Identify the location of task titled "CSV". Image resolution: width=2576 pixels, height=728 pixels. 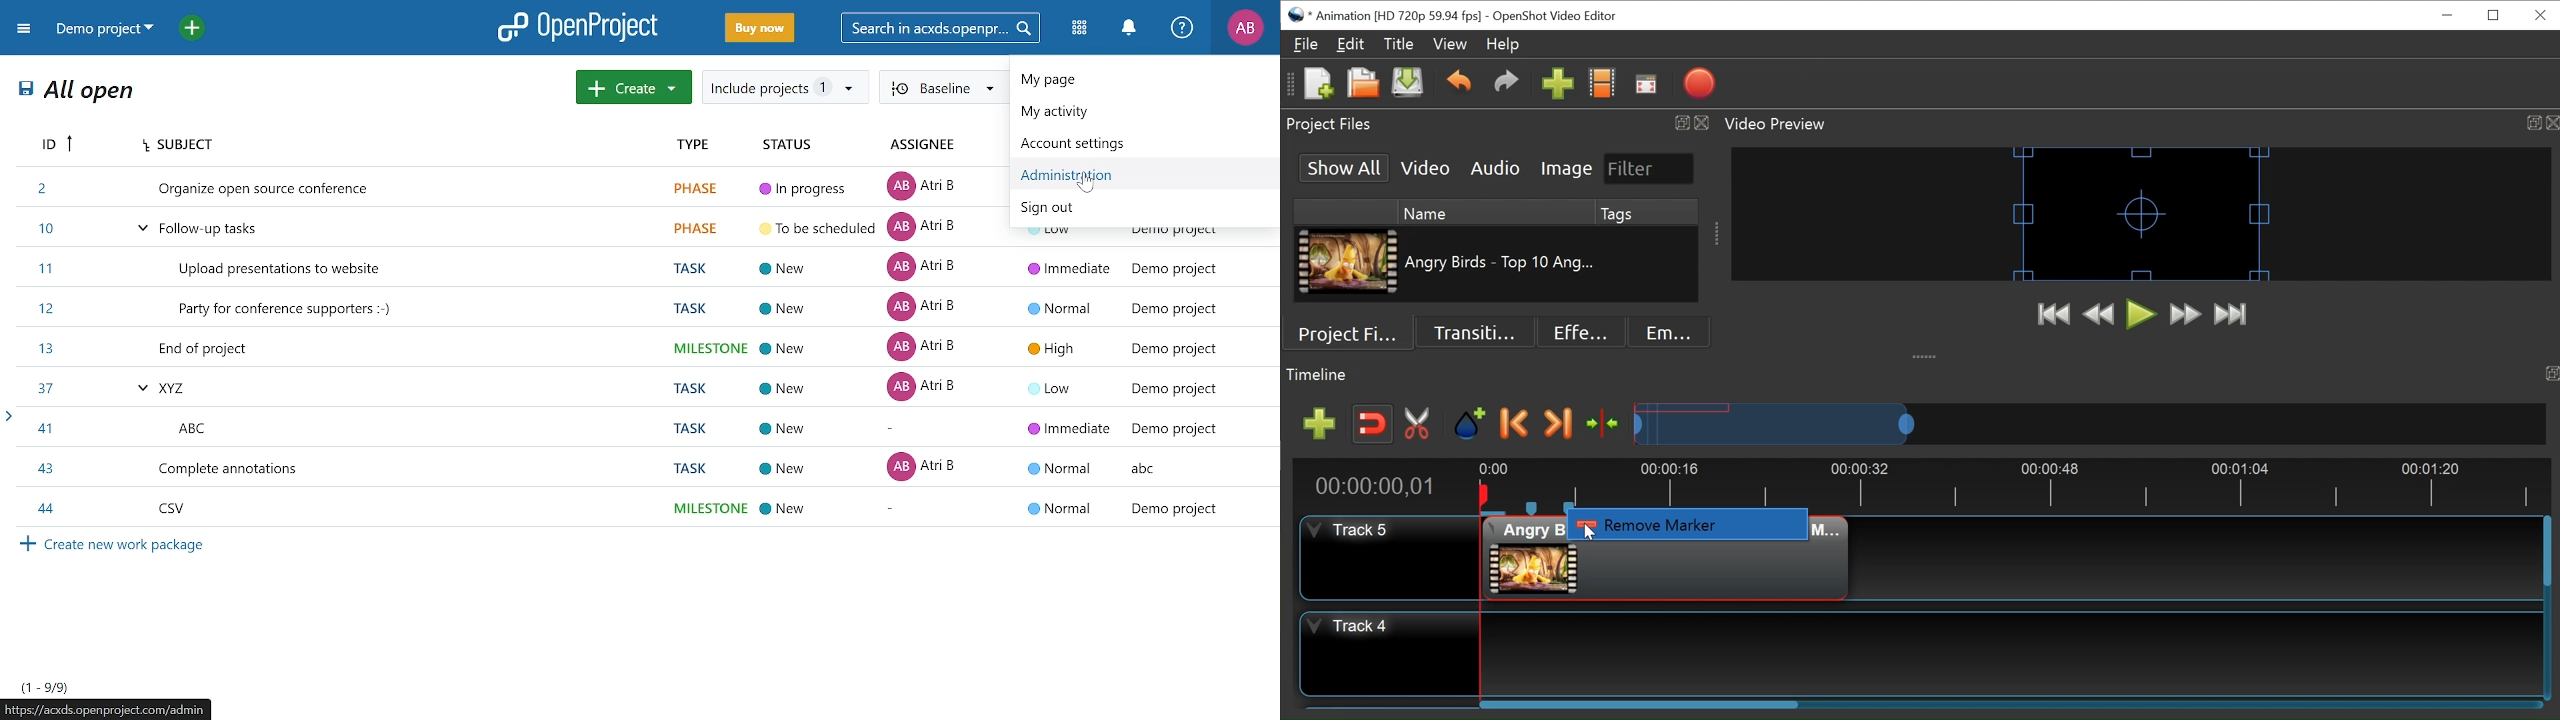
(641, 509).